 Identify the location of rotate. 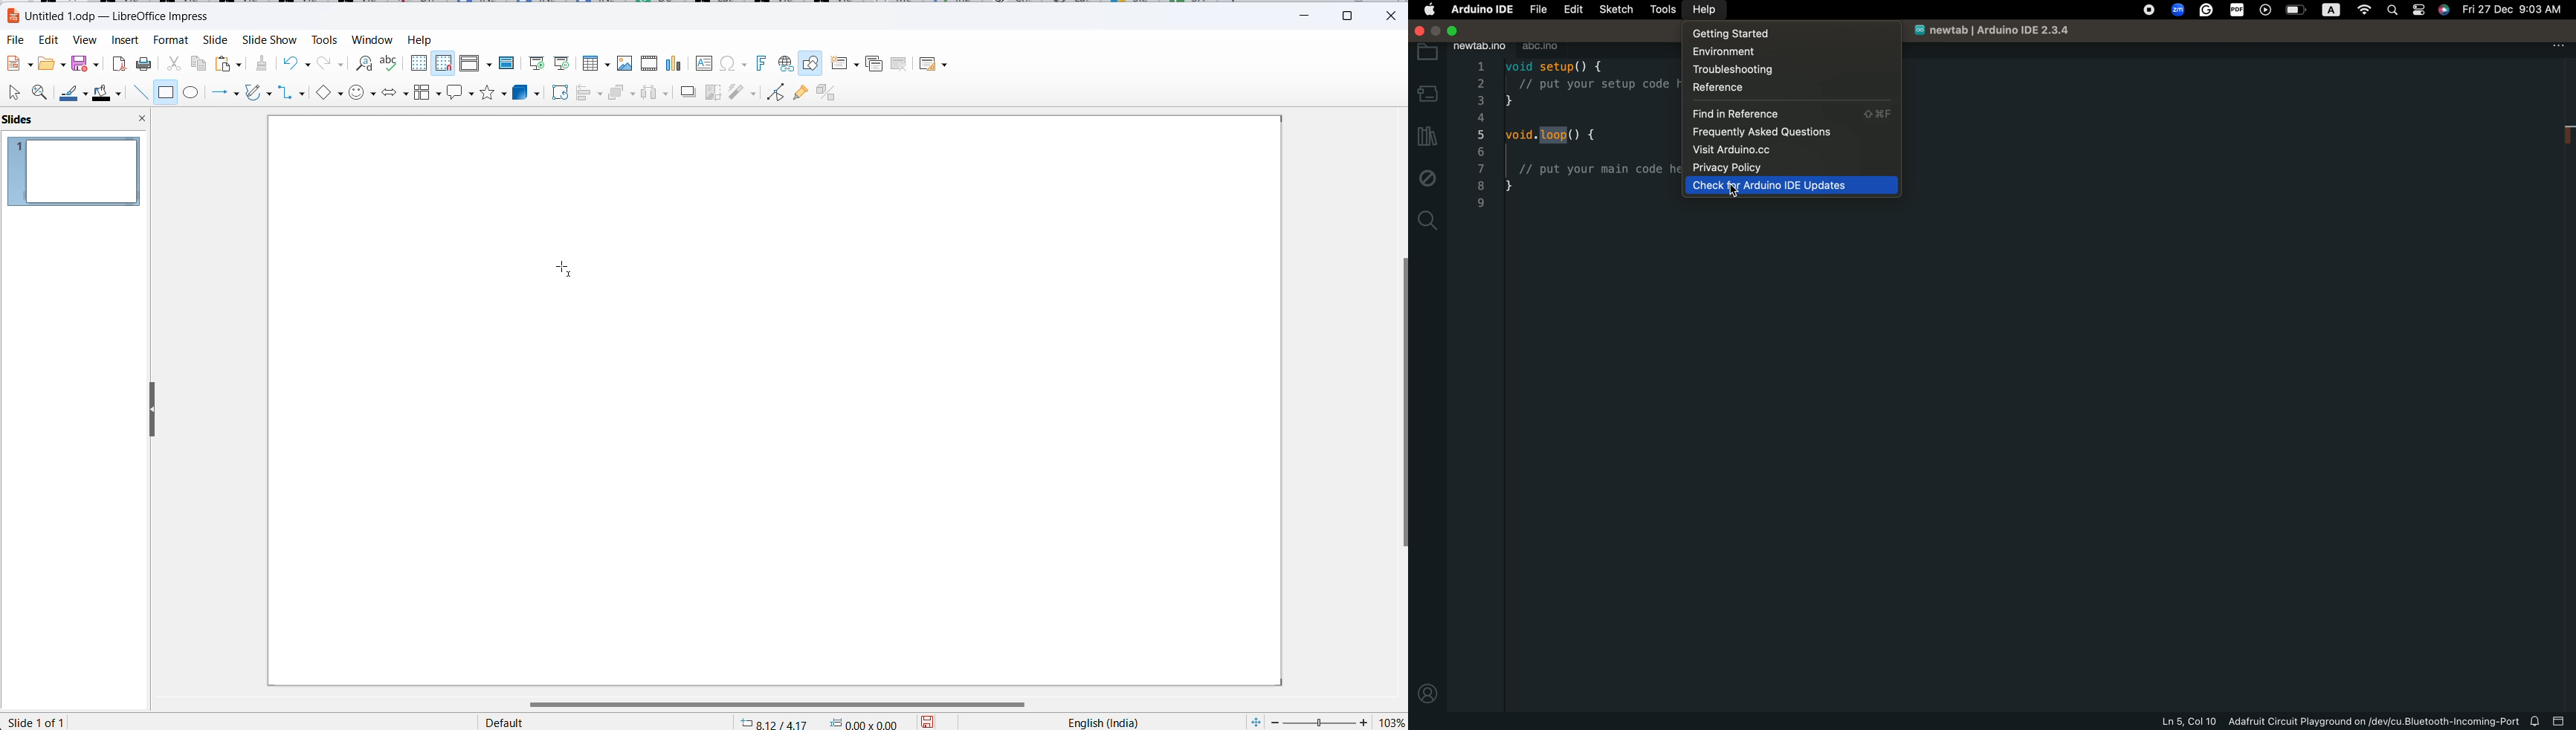
(558, 93).